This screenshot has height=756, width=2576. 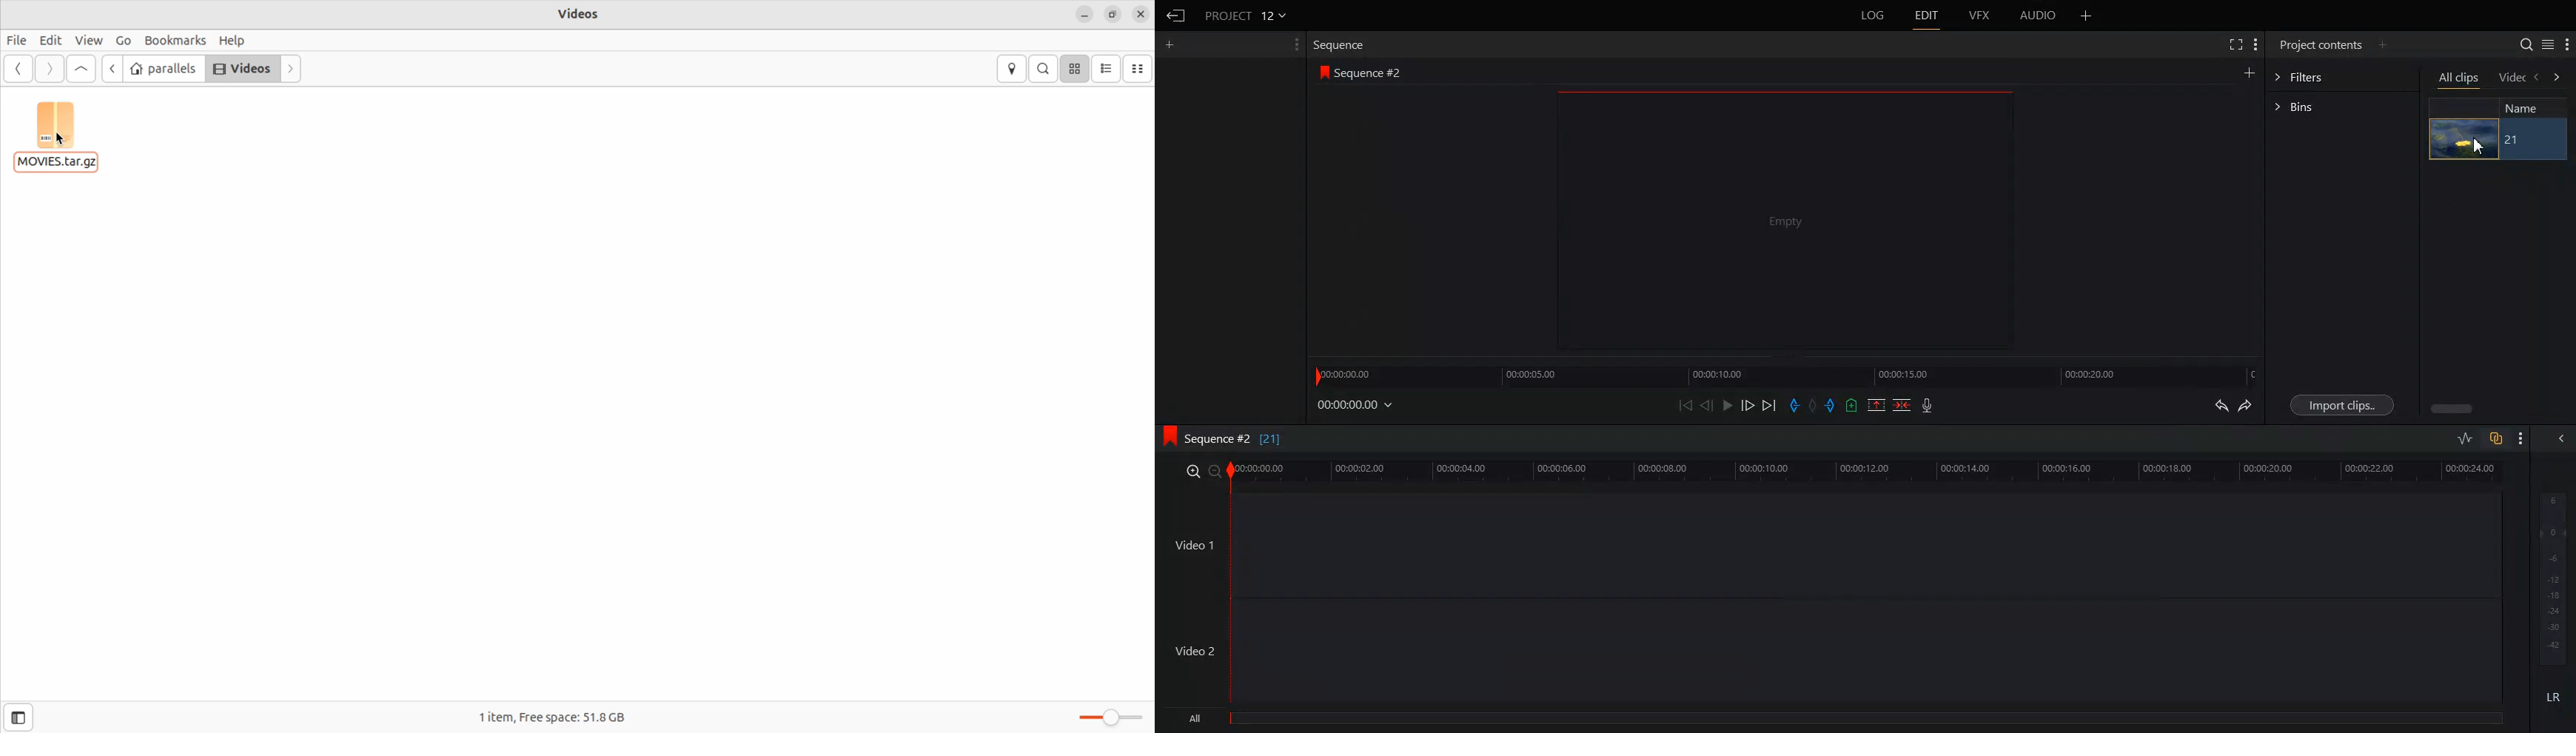 What do you see at coordinates (1215, 472) in the screenshot?
I see `zoom out` at bounding box center [1215, 472].